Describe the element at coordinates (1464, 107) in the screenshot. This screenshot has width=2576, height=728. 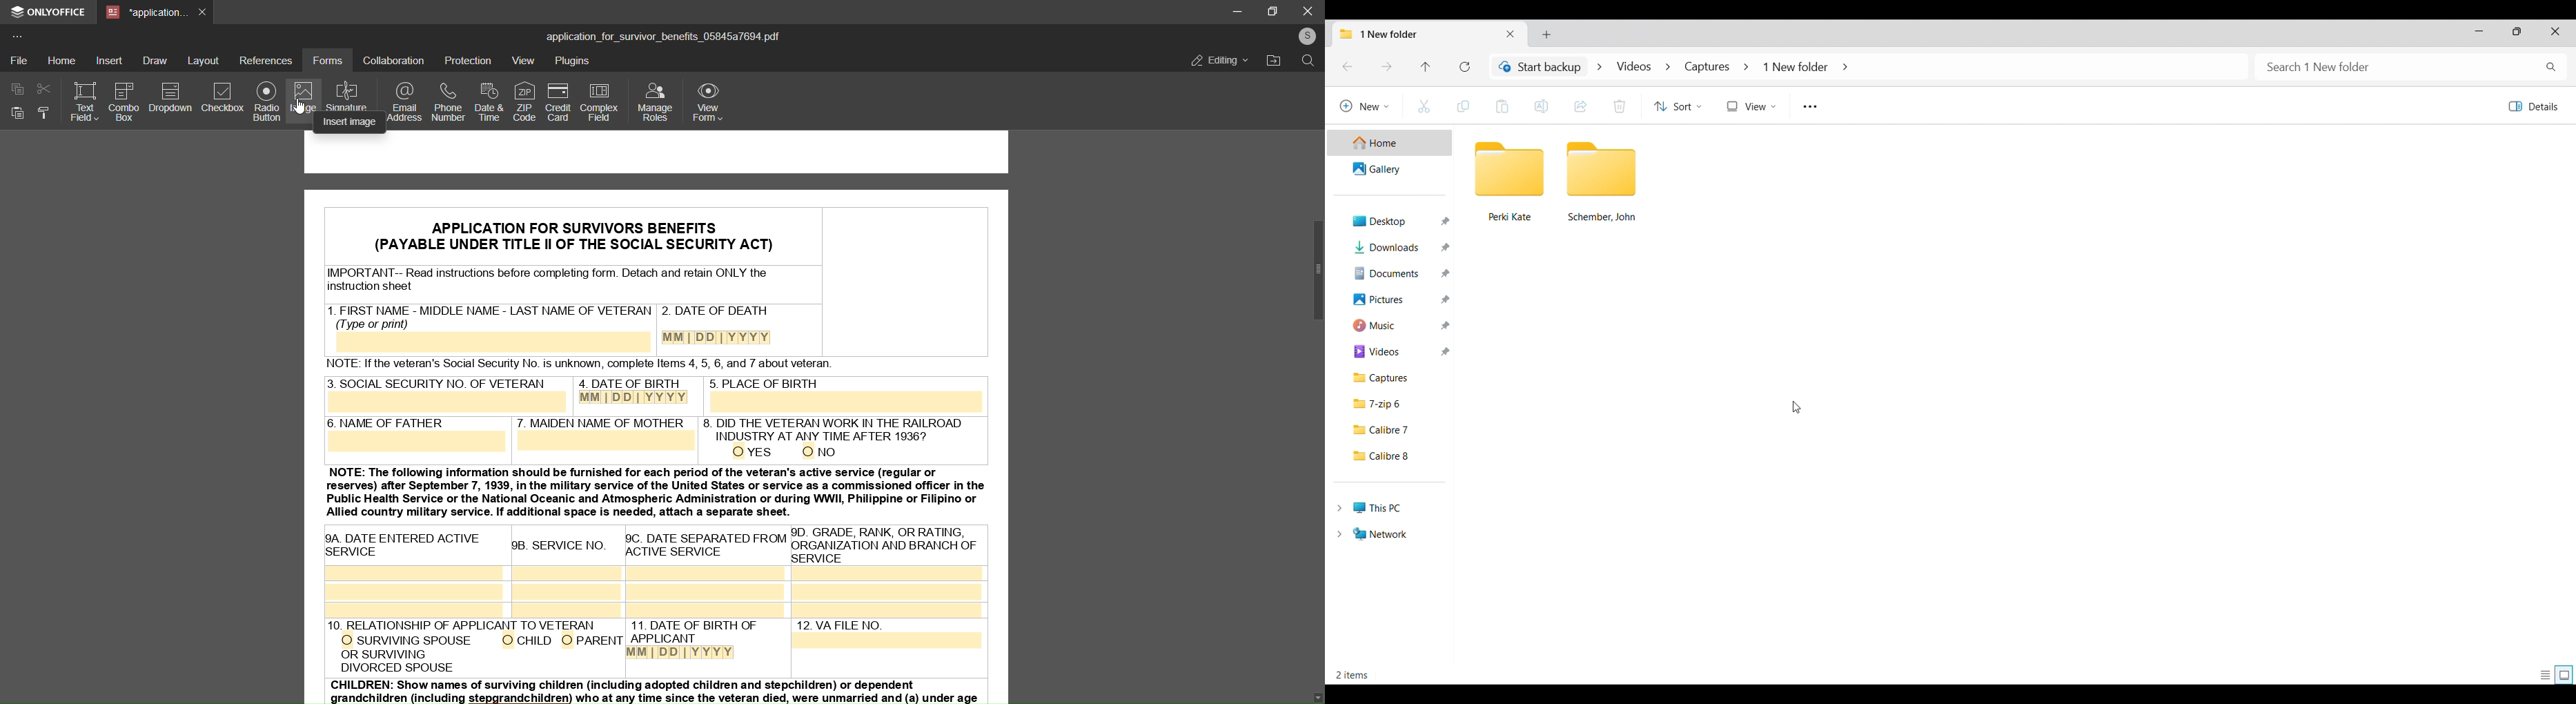
I see `Copy` at that location.